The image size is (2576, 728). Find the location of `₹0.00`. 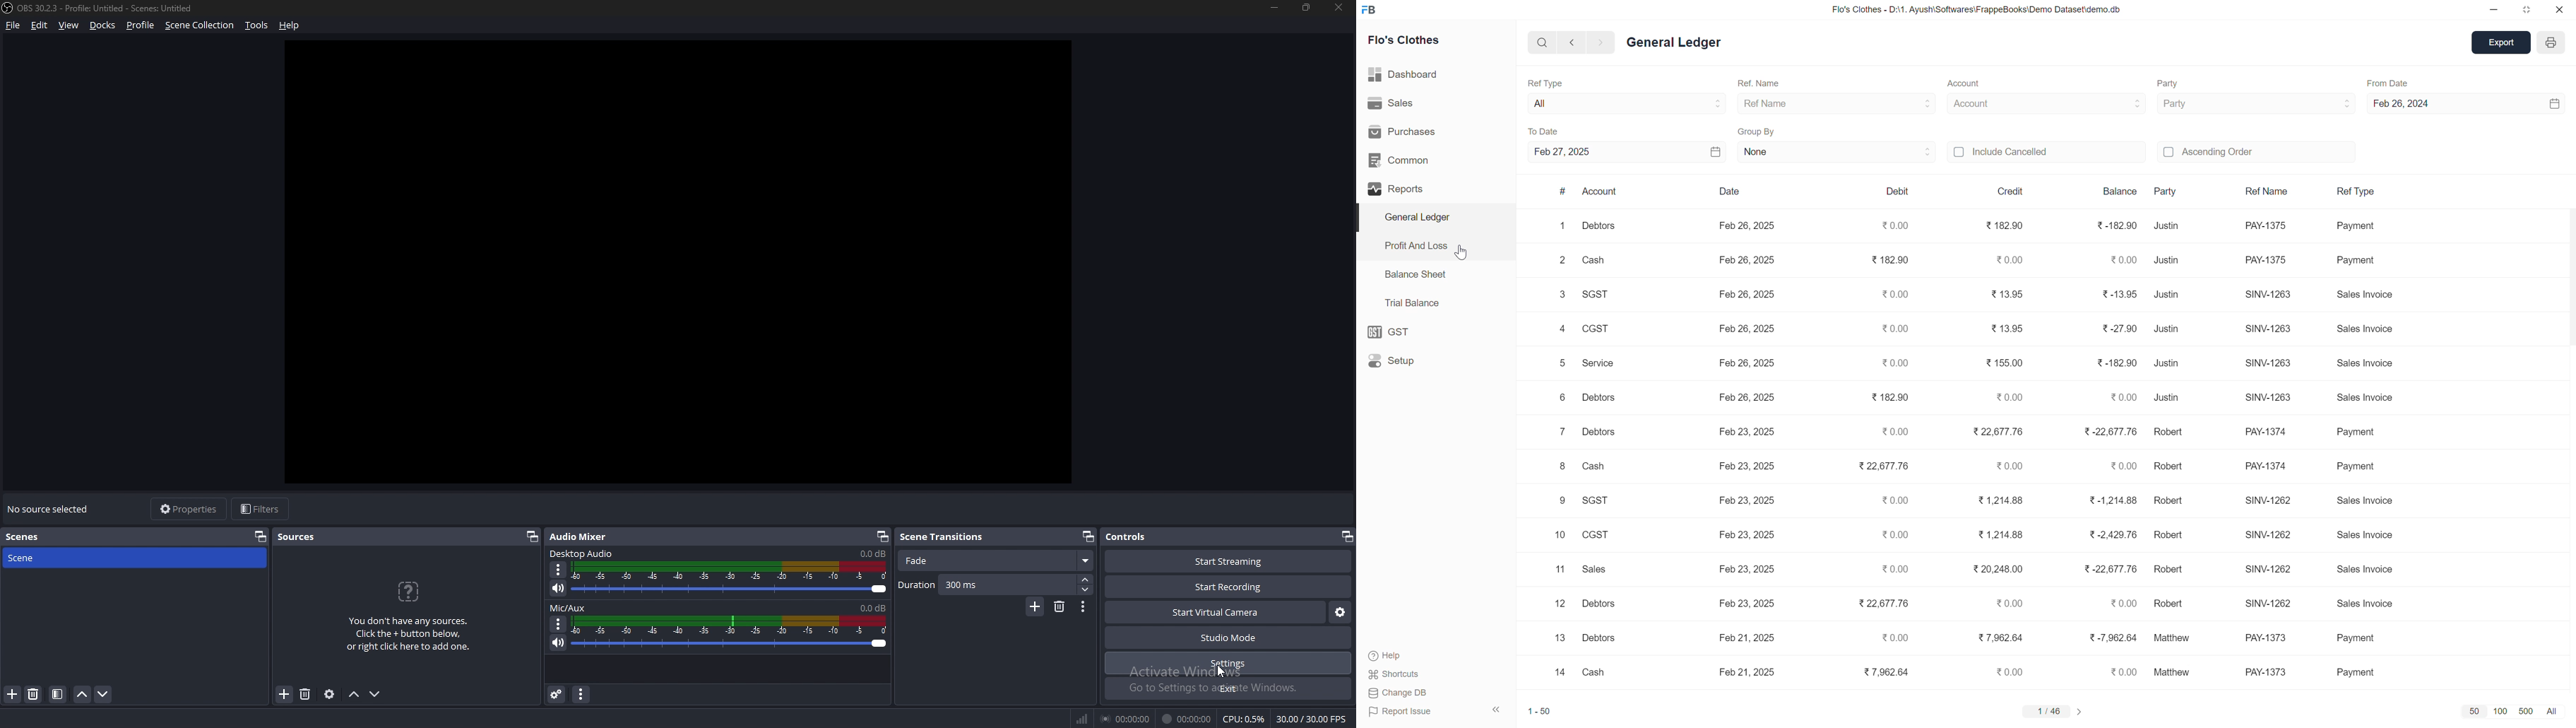

₹0.00 is located at coordinates (1893, 537).